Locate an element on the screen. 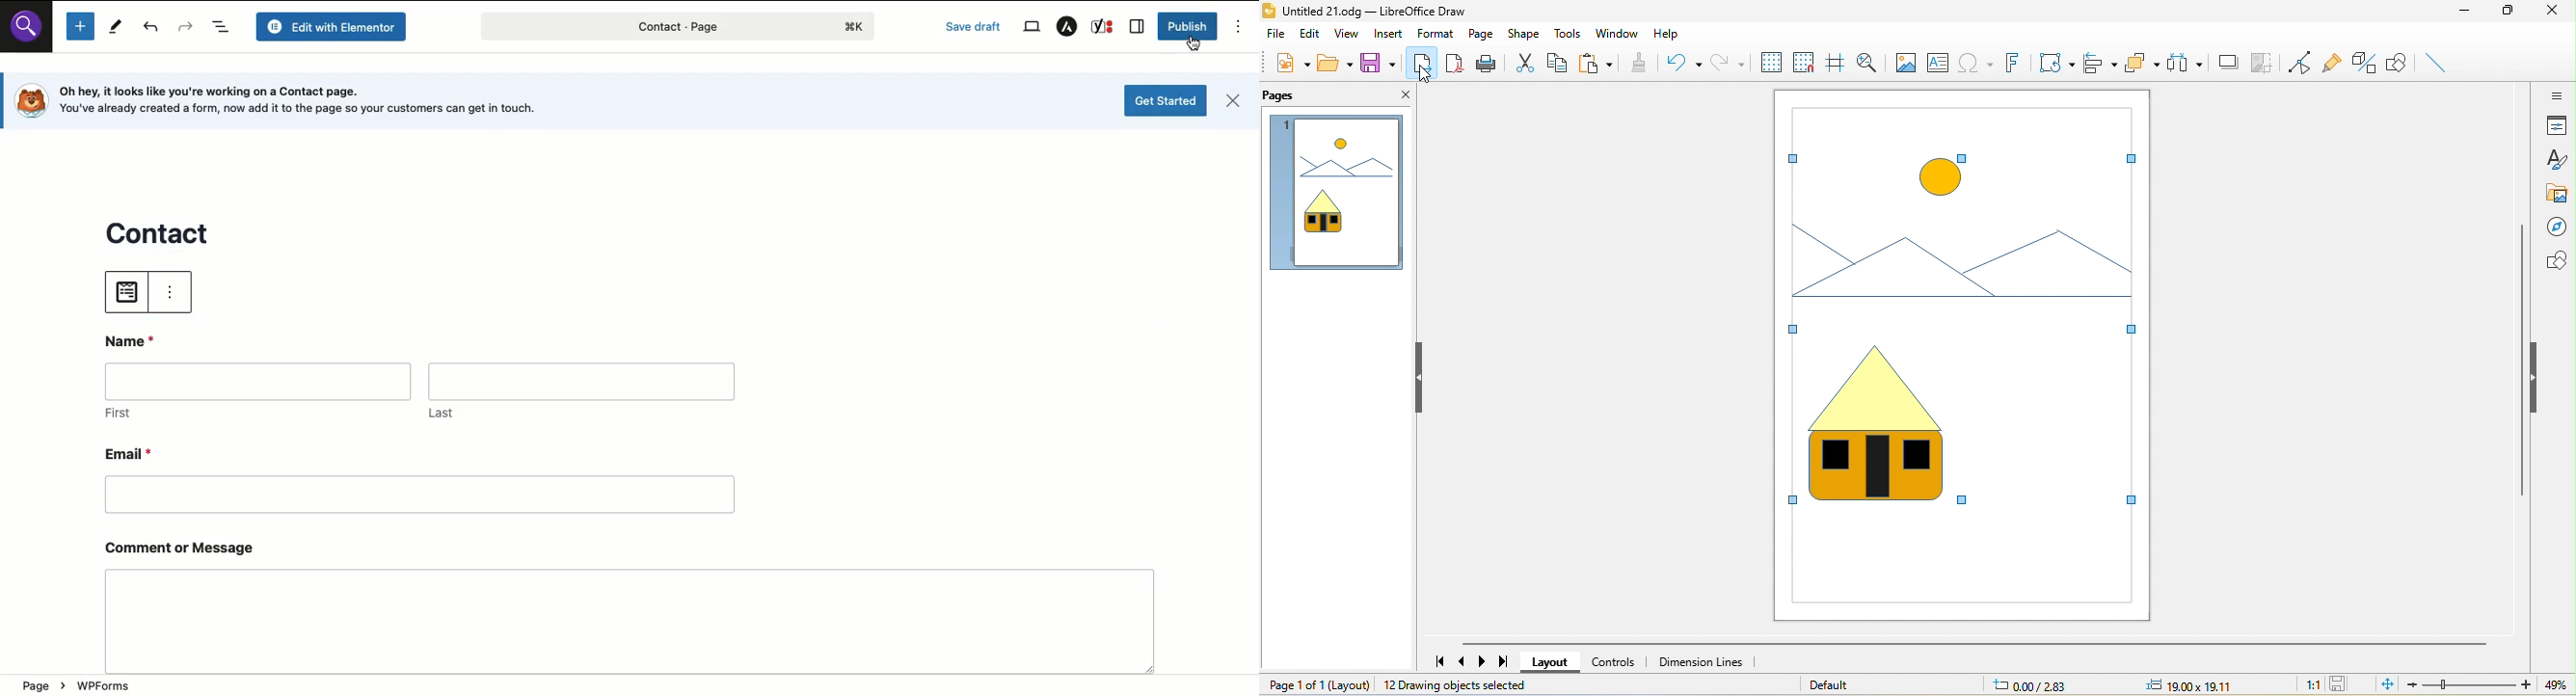  cut is located at coordinates (1524, 61).